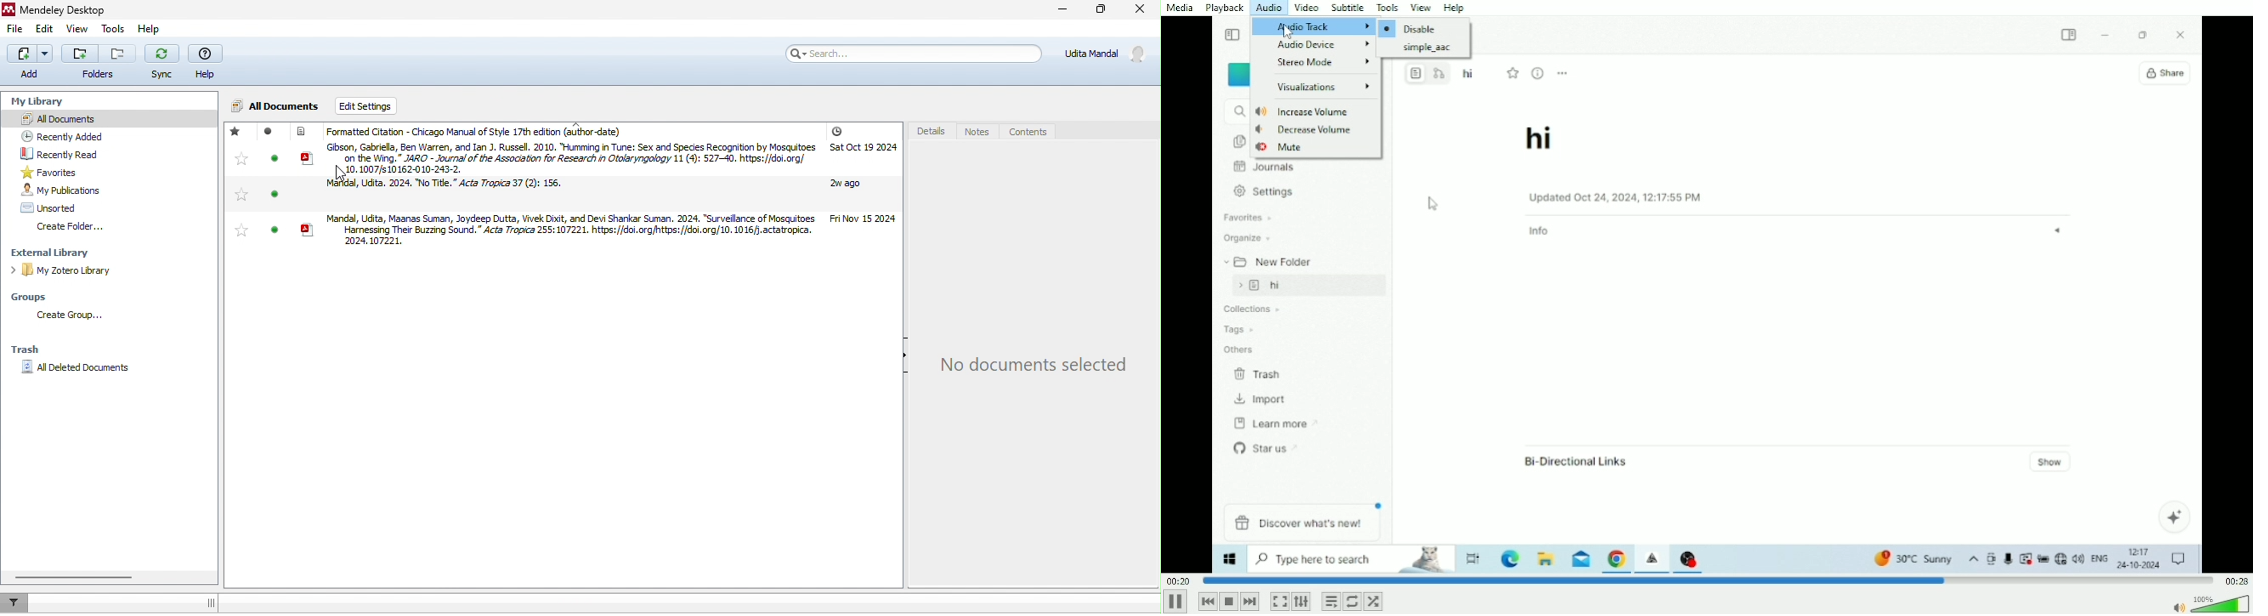  I want to click on sync, so click(162, 62).